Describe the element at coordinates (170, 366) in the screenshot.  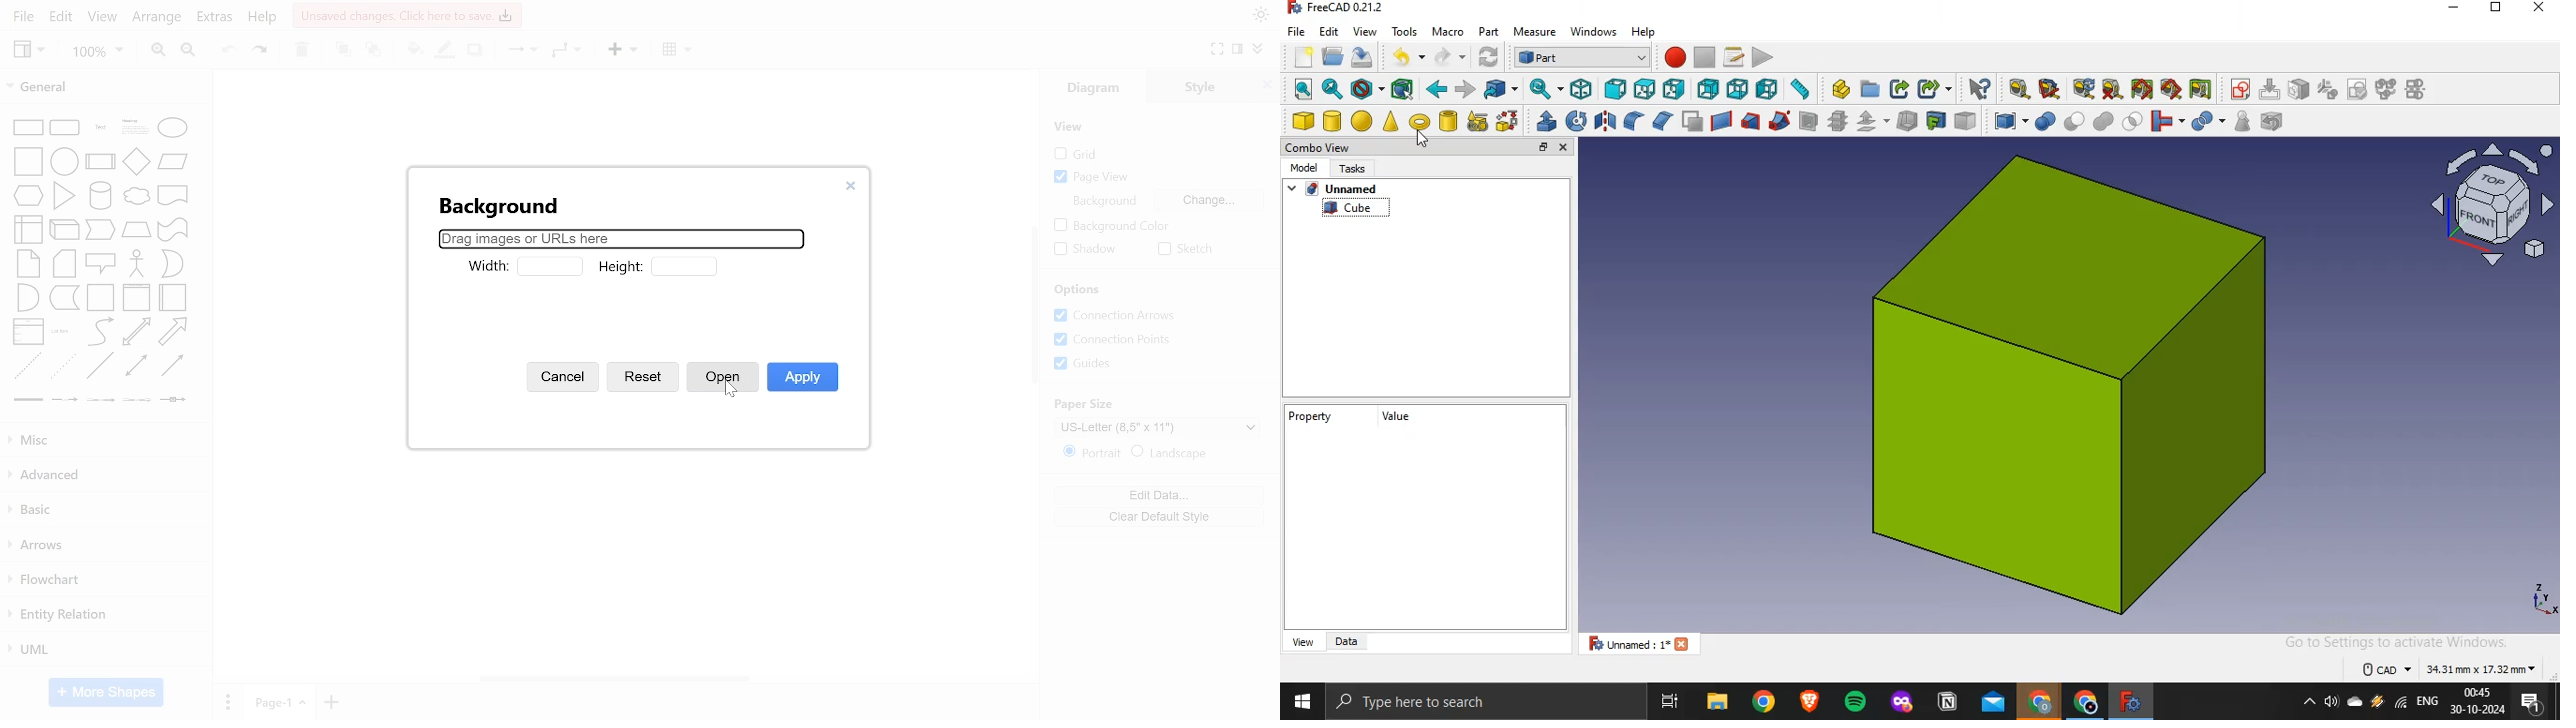
I see `general shapes` at that location.